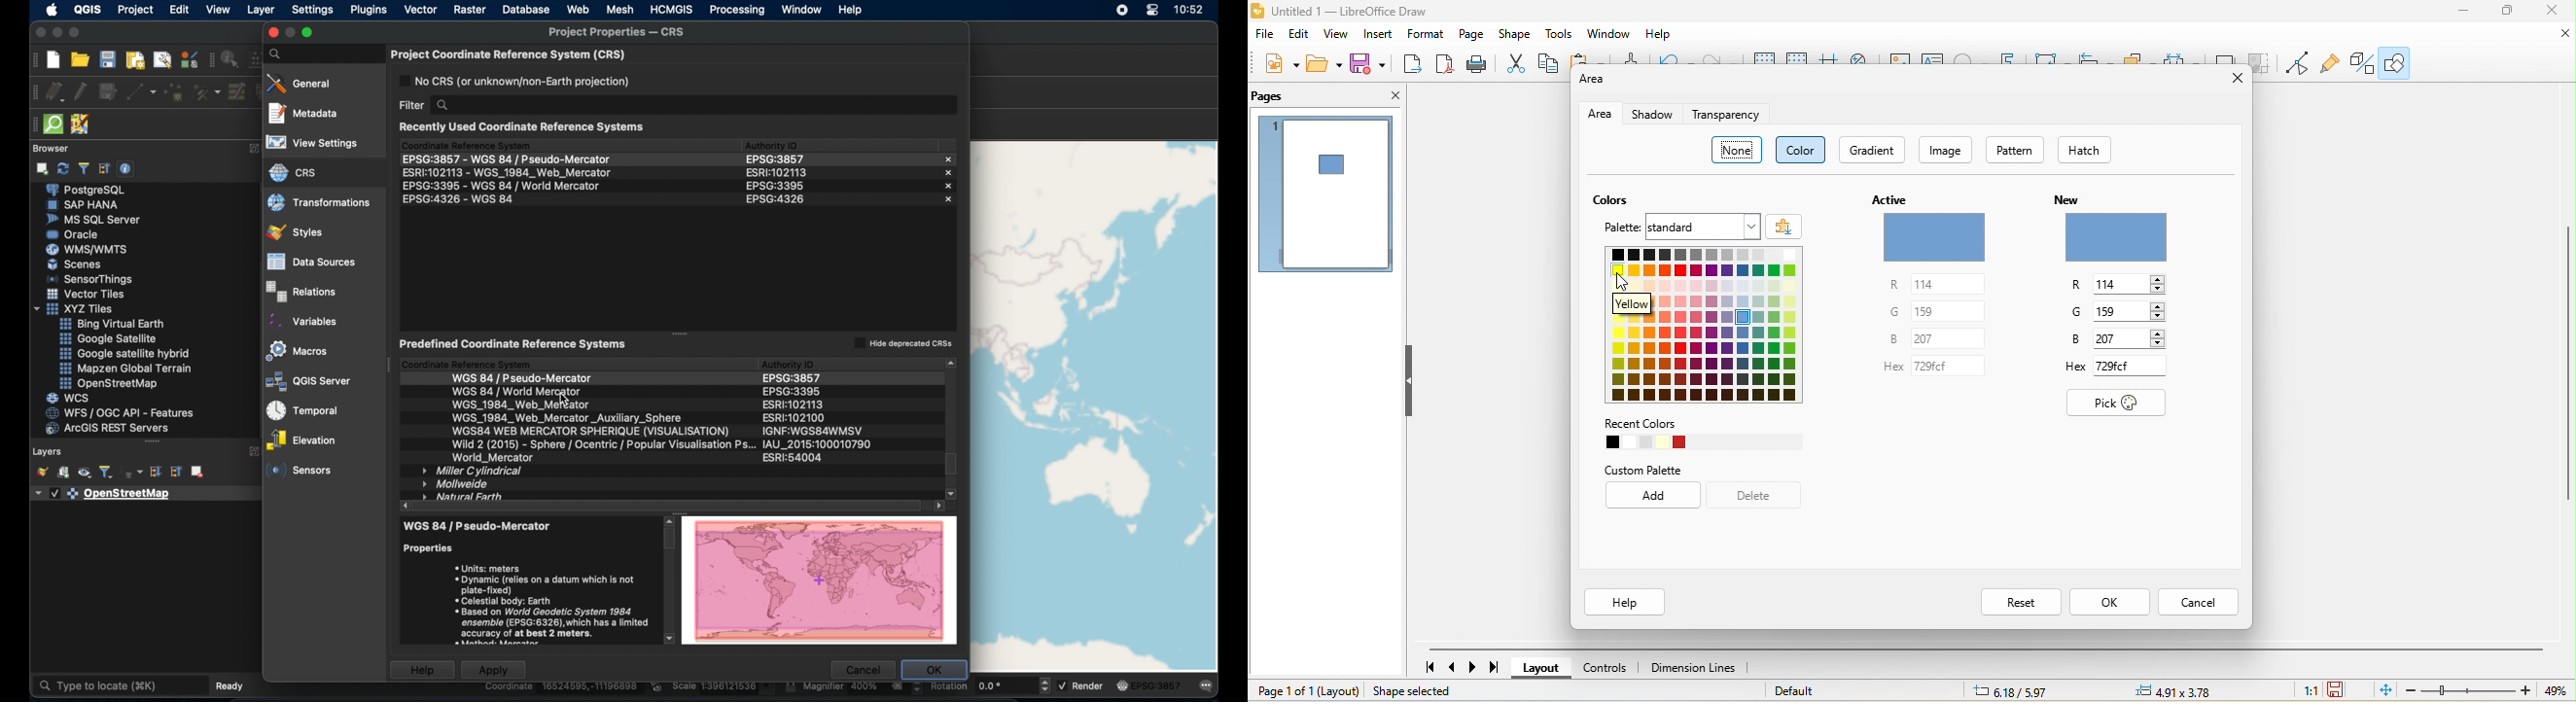 The height and width of the screenshot is (728, 2576). I want to click on help, so click(1630, 602).